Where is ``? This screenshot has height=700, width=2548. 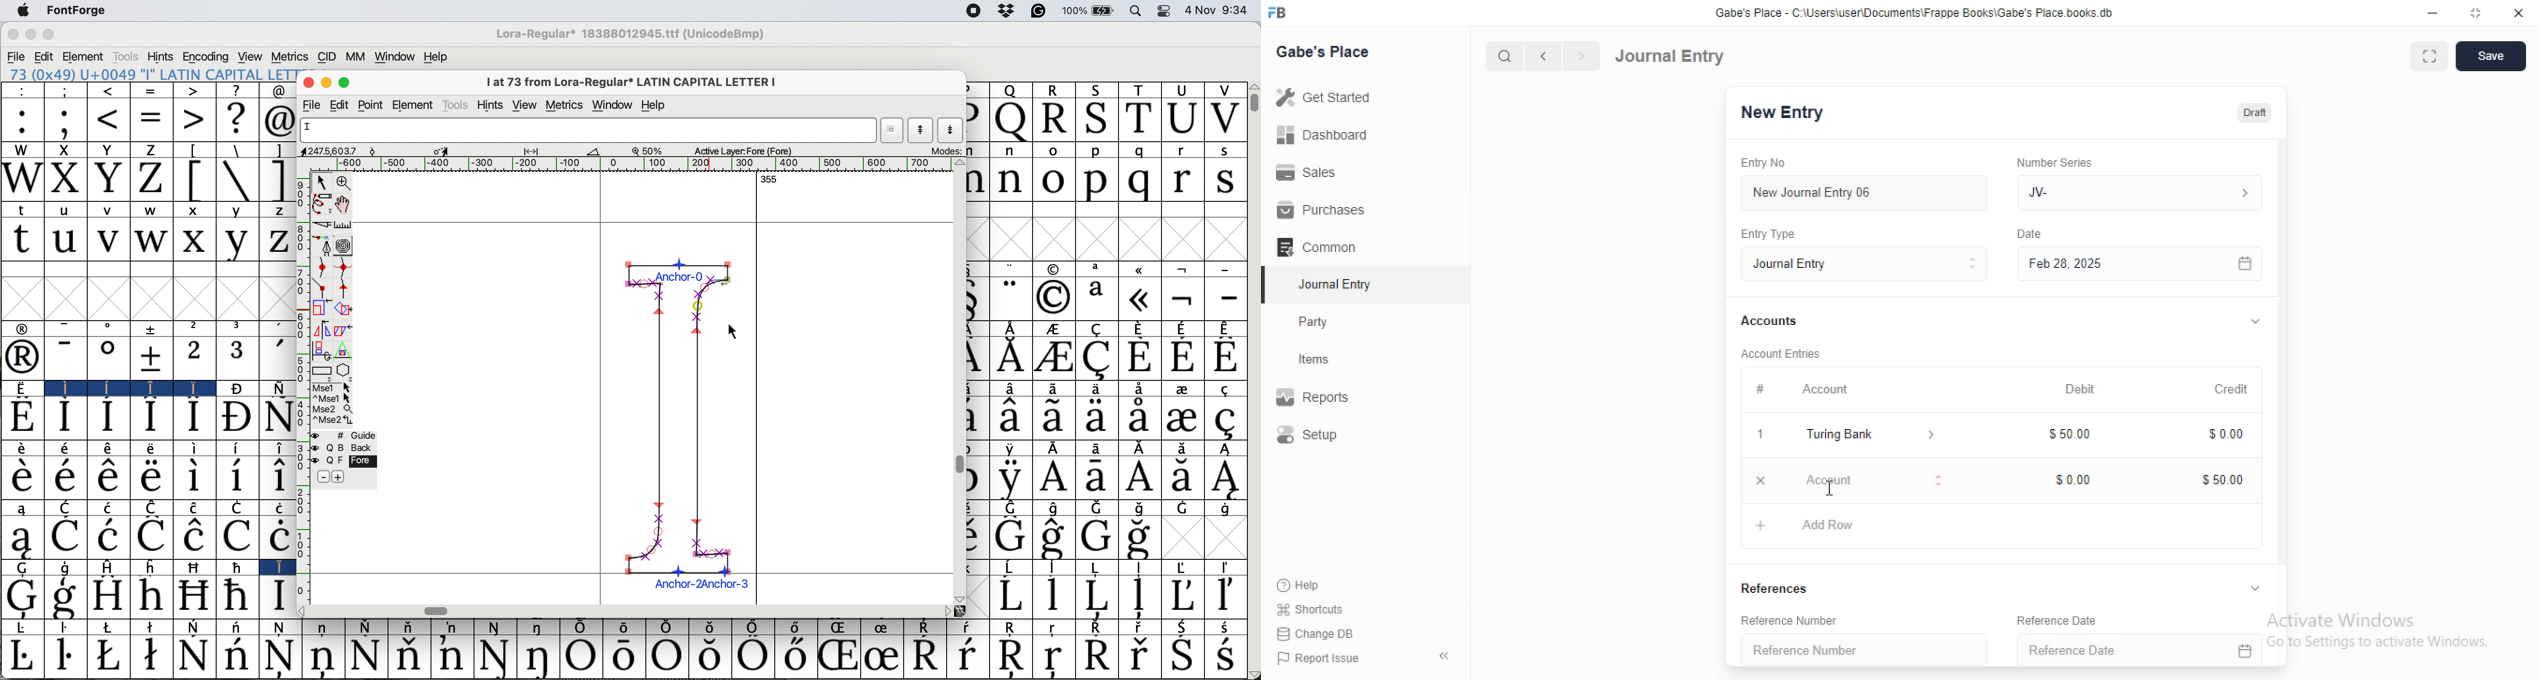
 is located at coordinates (959, 163).